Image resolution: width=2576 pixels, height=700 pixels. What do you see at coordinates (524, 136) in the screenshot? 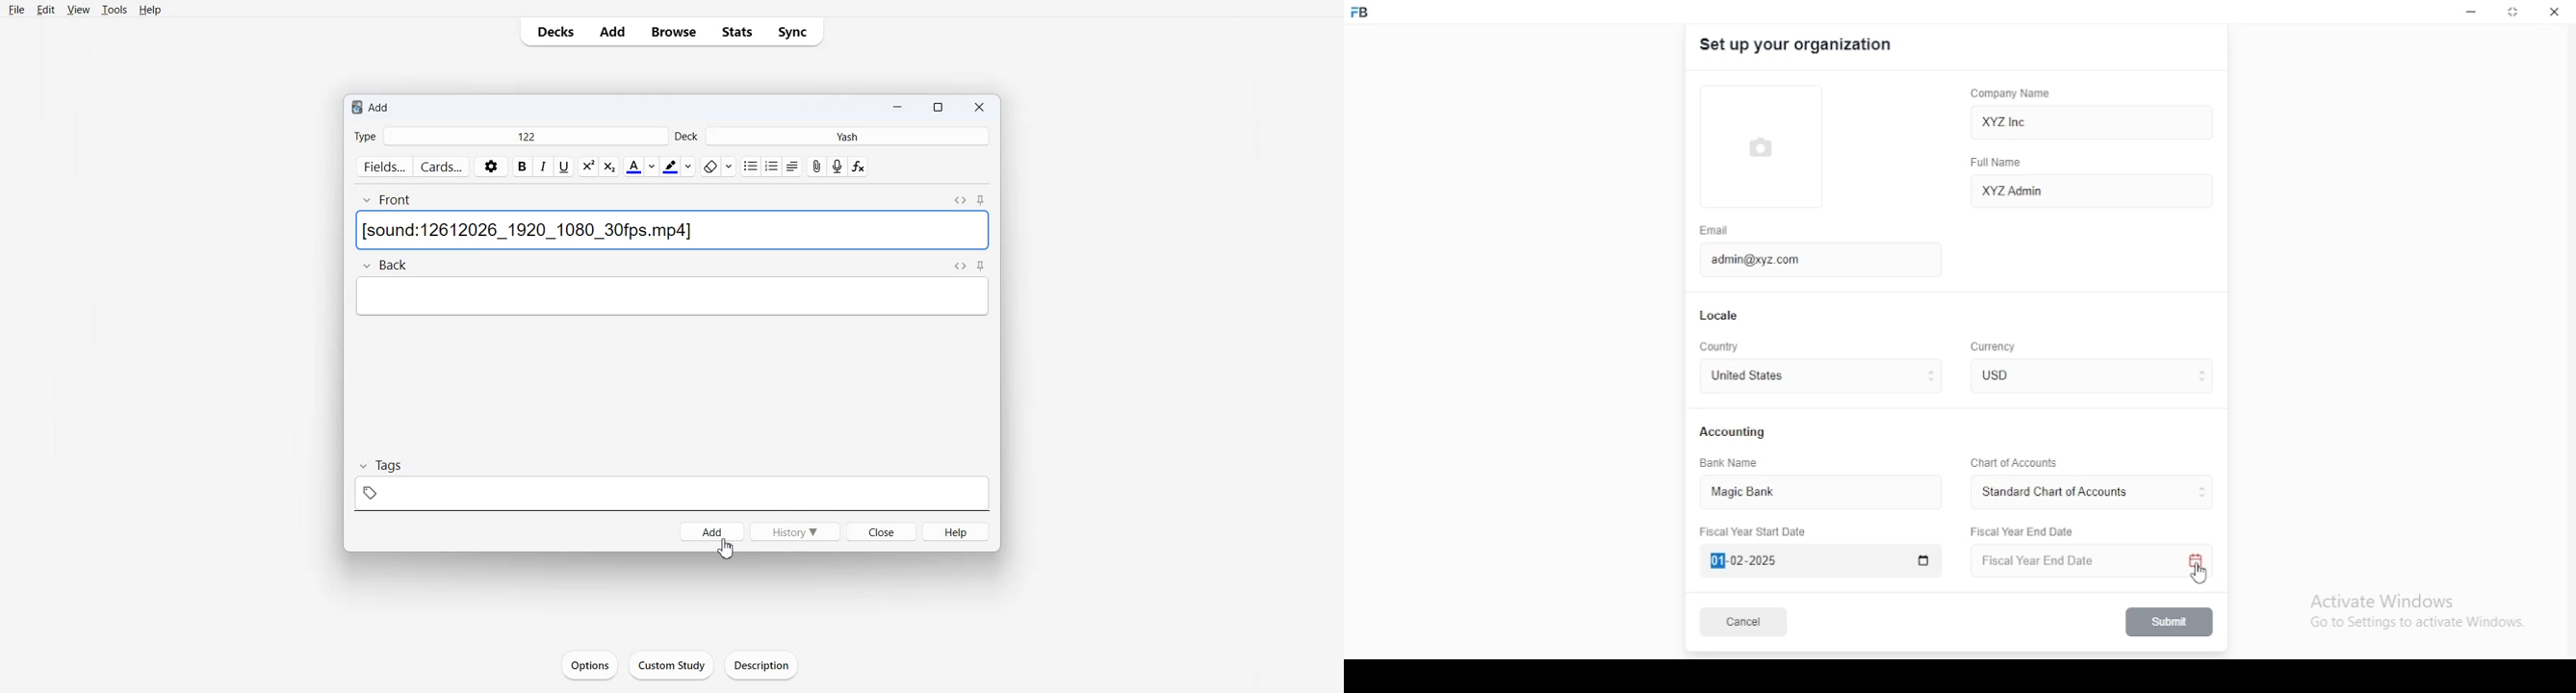
I see `122` at bounding box center [524, 136].